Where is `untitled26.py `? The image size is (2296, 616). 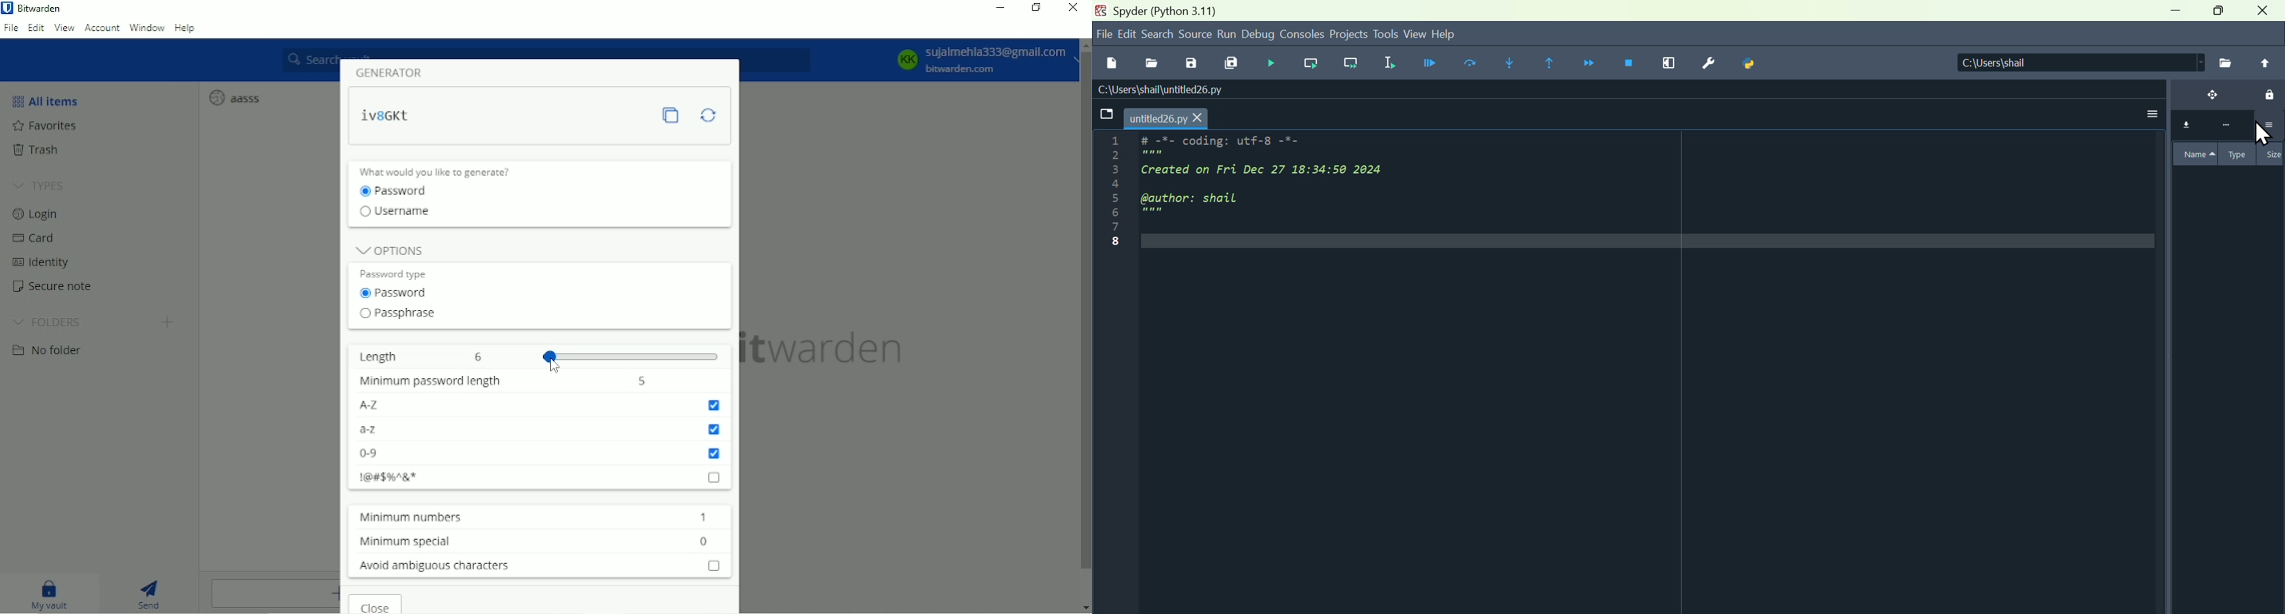
untitled26.py  is located at coordinates (1170, 118).